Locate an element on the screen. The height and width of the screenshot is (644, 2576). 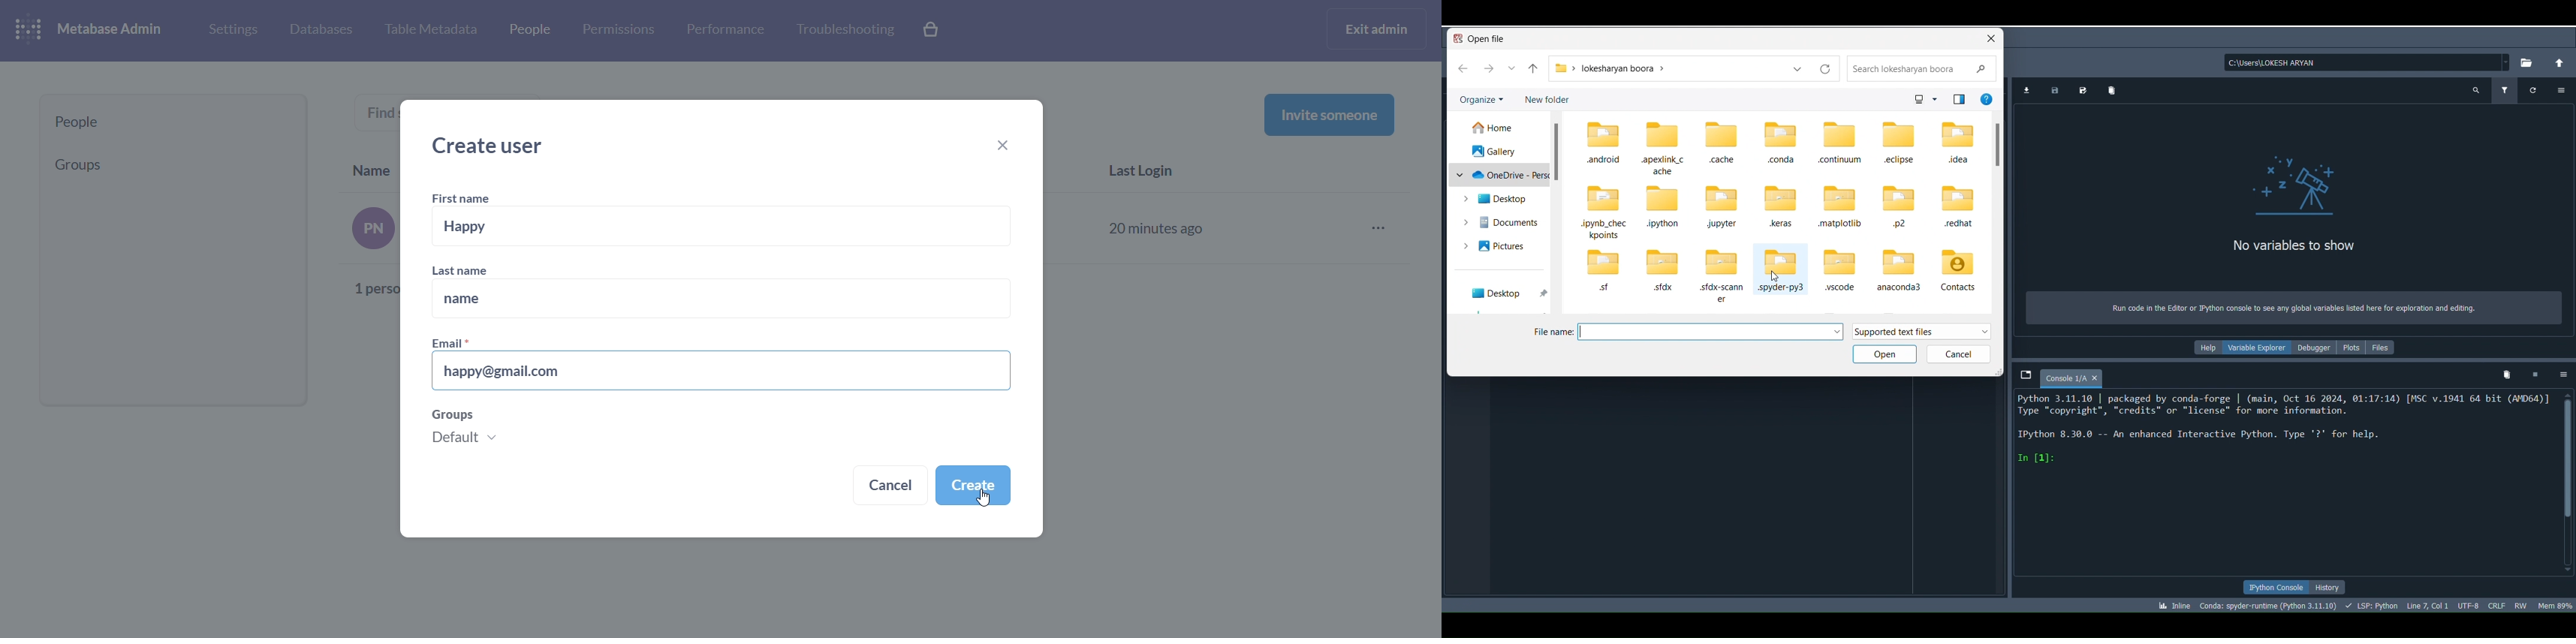
Folder is located at coordinates (1661, 147).